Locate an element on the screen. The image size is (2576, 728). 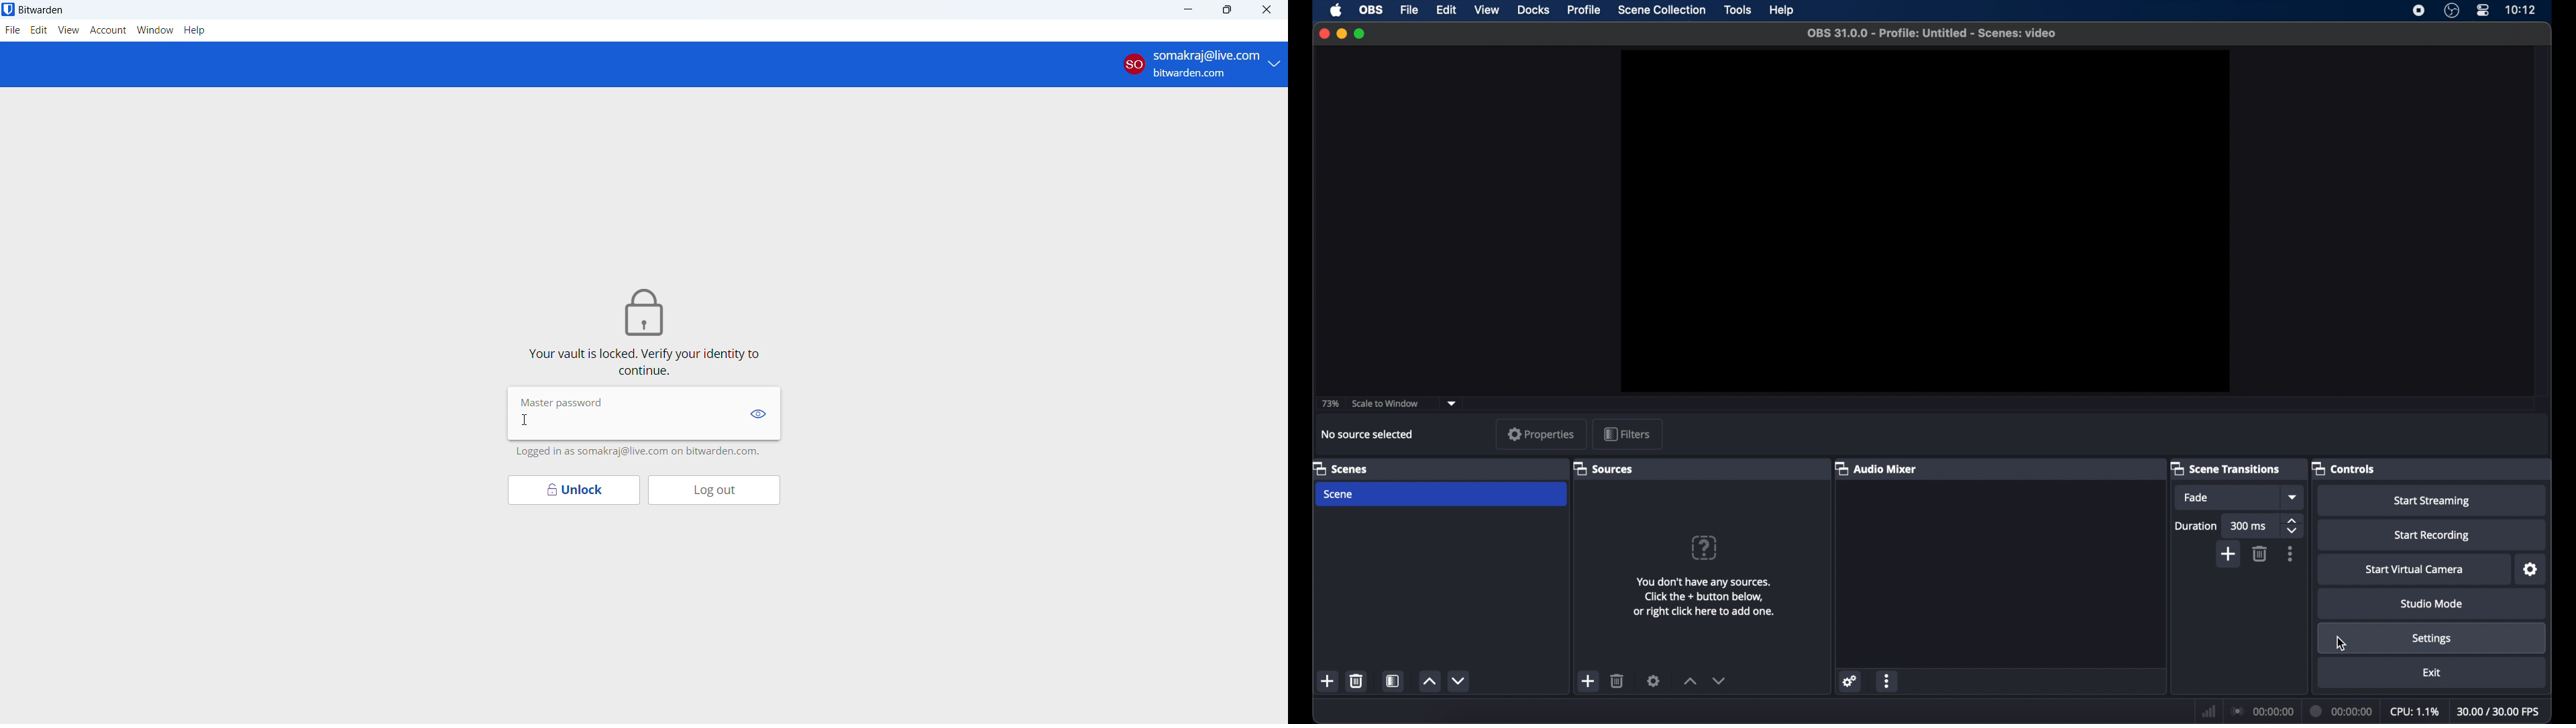
profile is located at coordinates (1585, 10).